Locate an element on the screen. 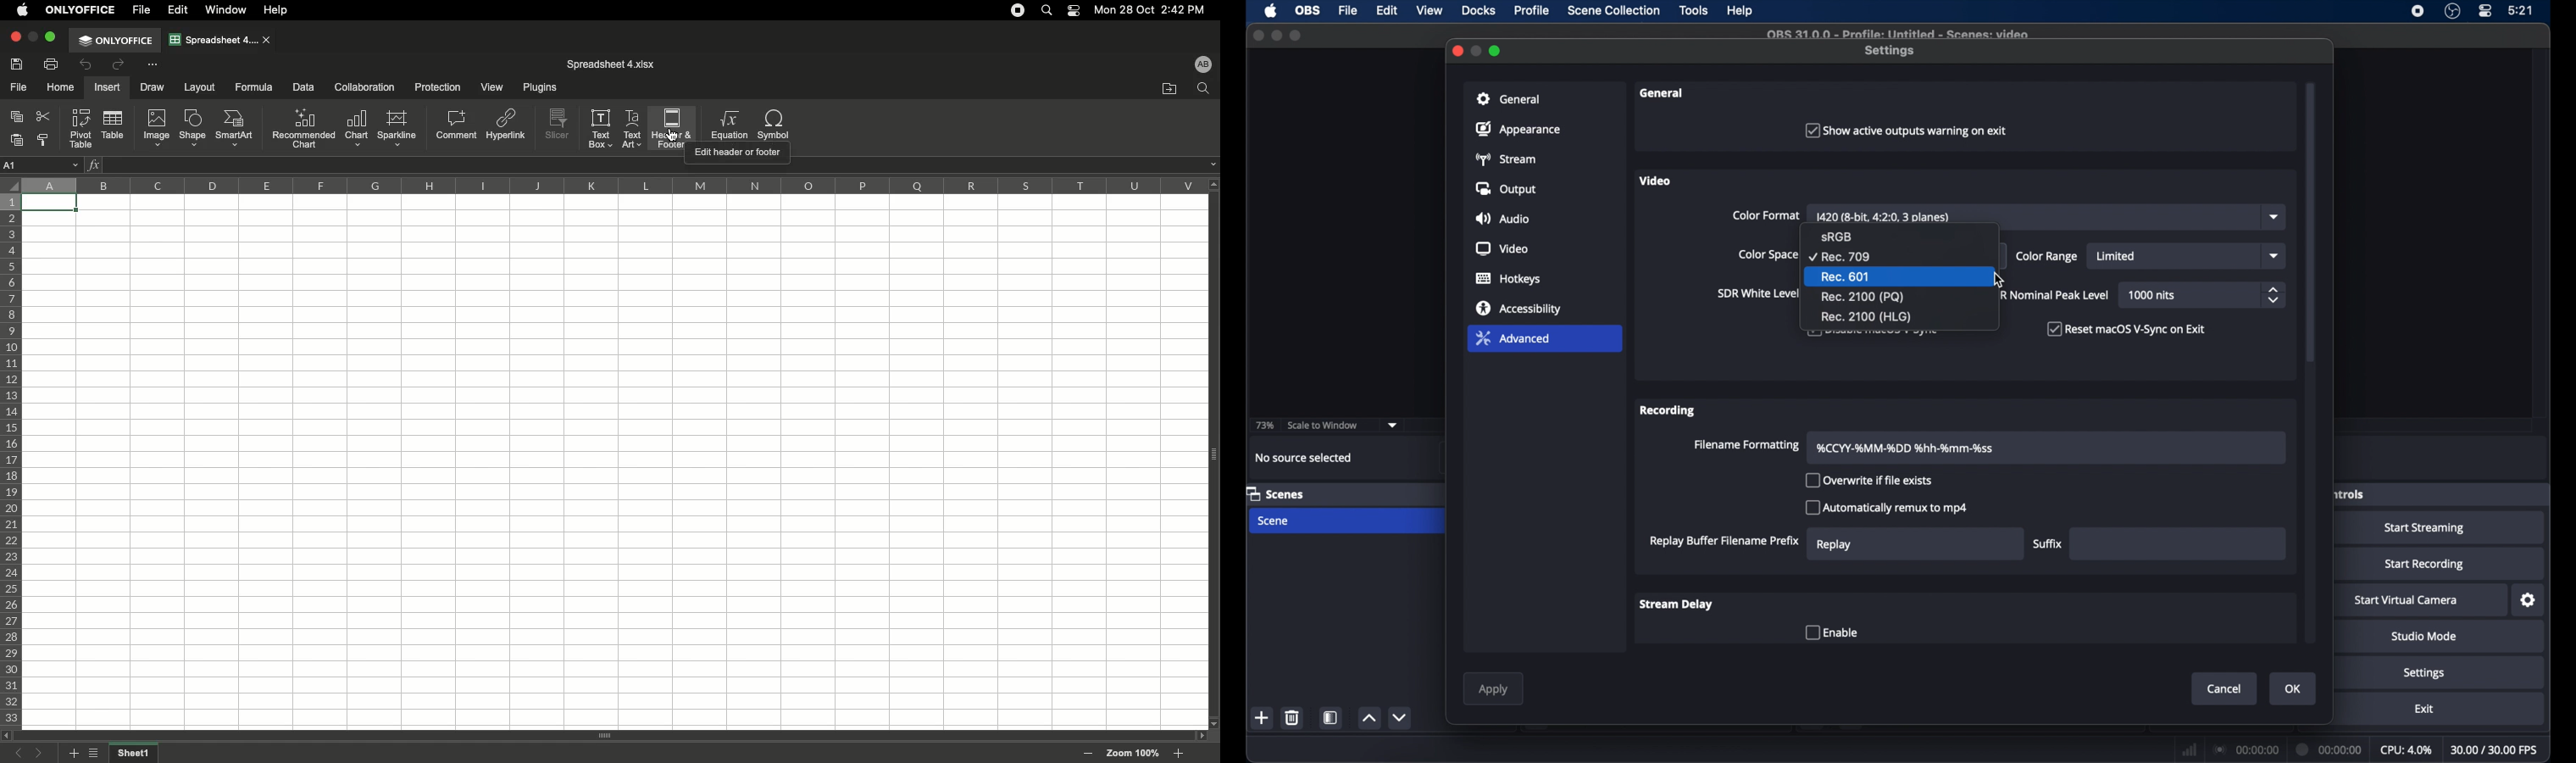 The width and height of the screenshot is (2576, 784). duration is located at coordinates (2330, 748).